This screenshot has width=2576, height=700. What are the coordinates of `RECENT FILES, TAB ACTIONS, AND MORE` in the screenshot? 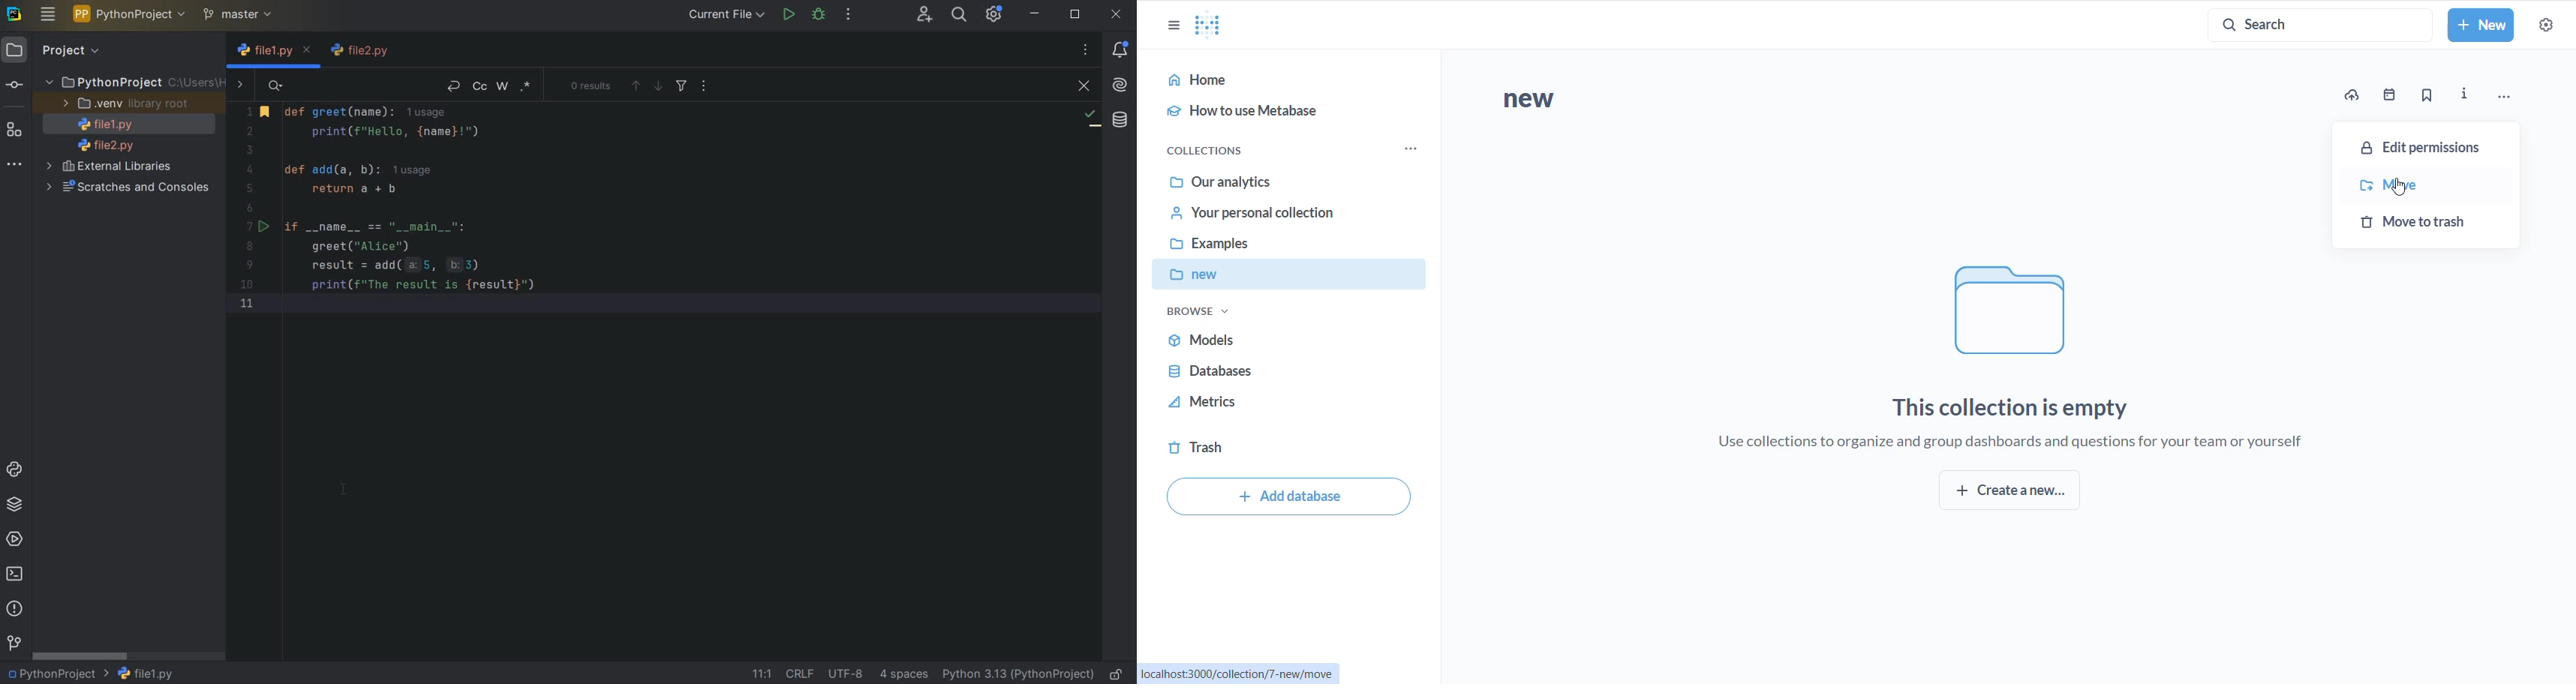 It's located at (1085, 49).